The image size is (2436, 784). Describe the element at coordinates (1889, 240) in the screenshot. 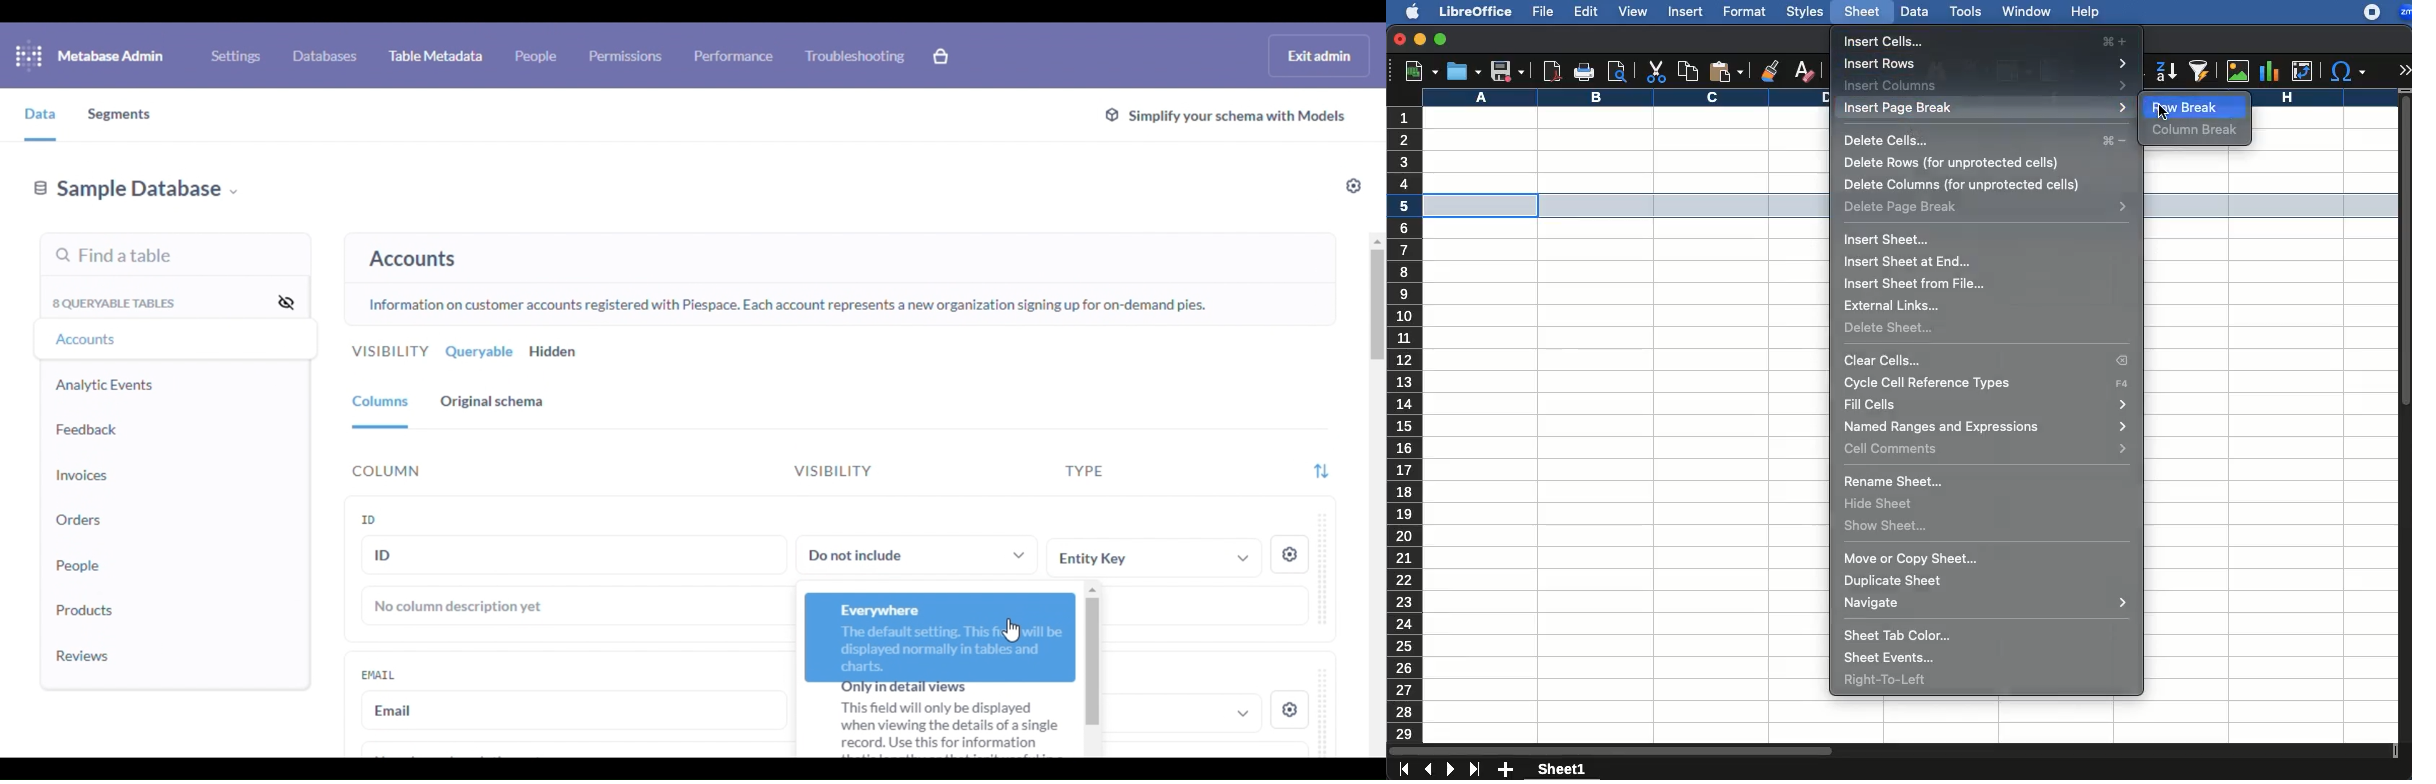

I see `insert sheet` at that location.